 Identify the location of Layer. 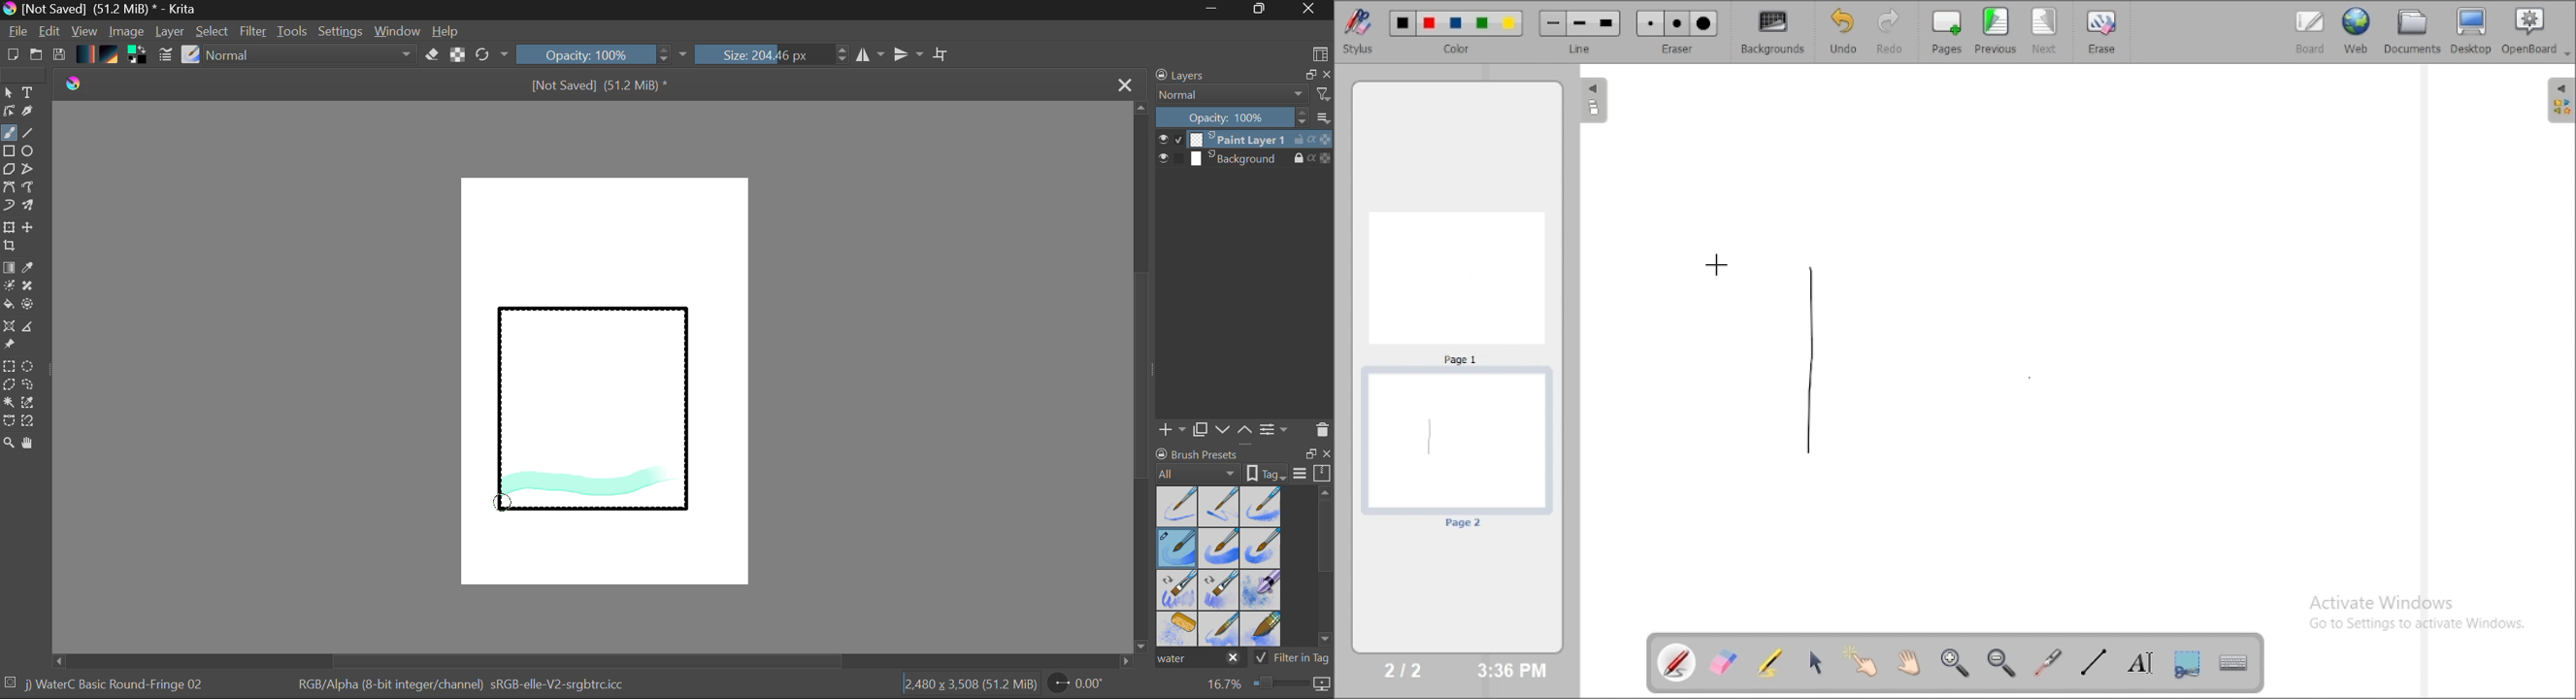
(172, 31).